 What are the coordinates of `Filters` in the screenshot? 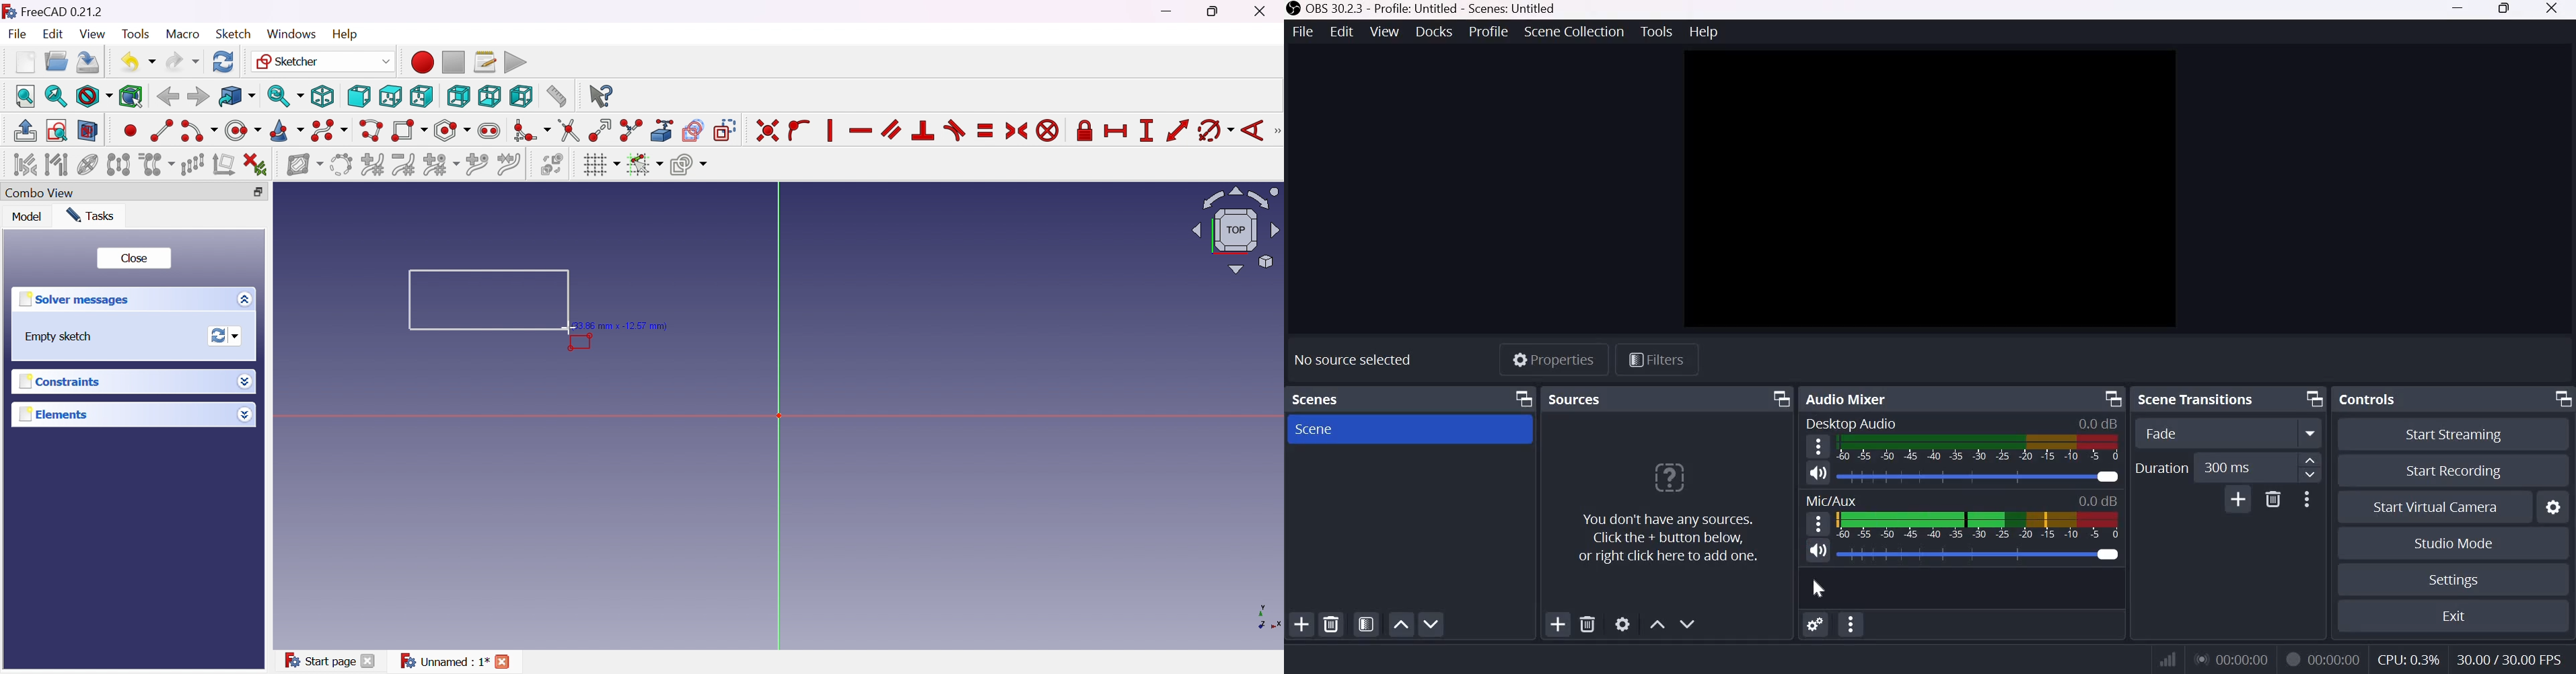 It's located at (1654, 359).